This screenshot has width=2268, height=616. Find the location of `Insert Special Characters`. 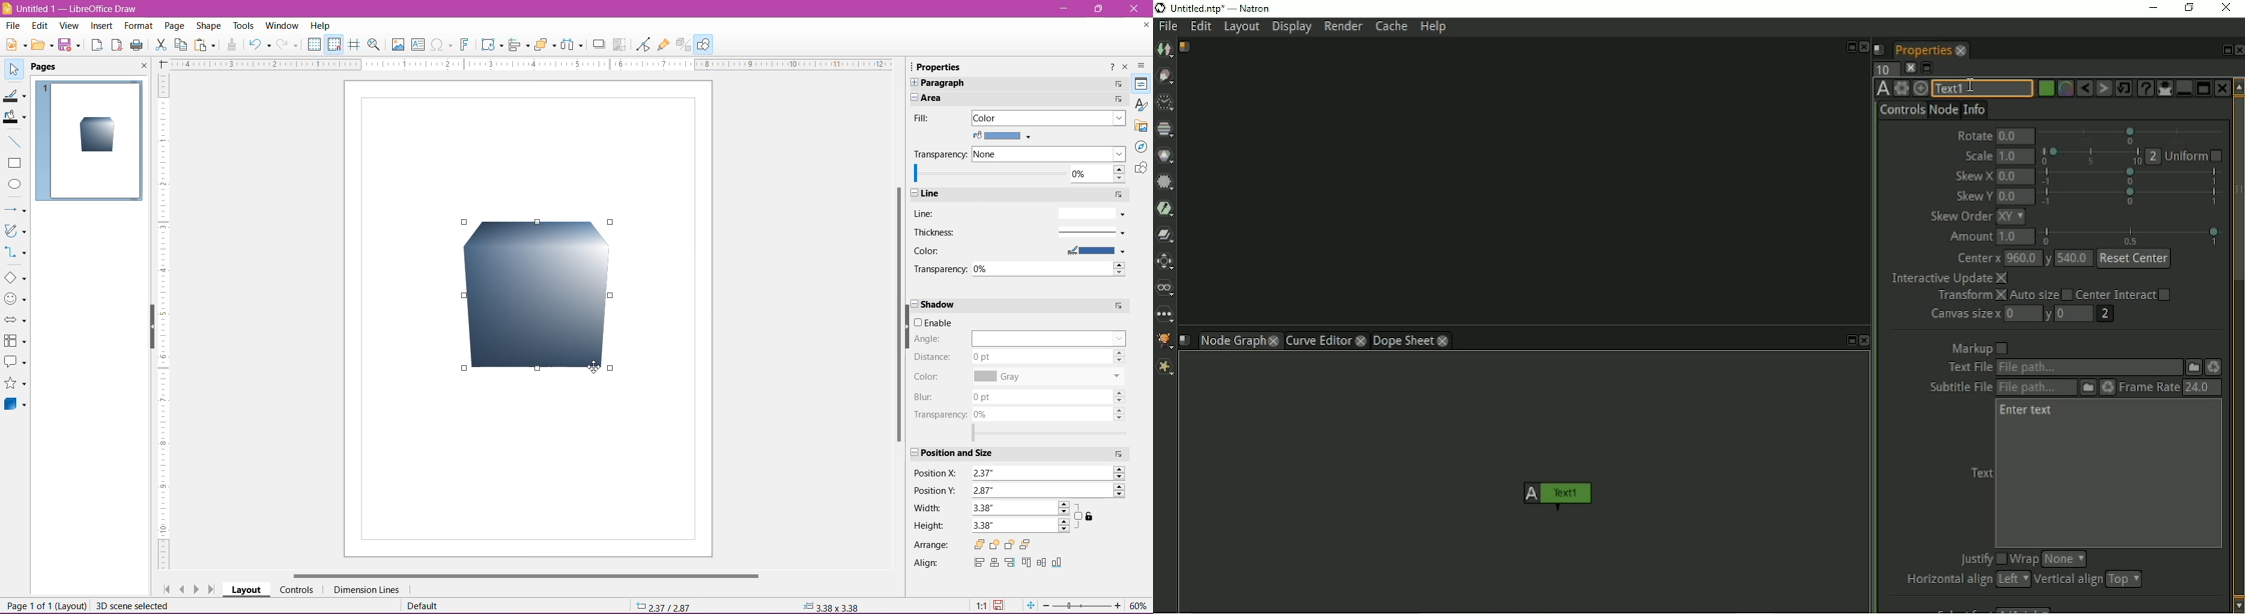

Insert Special Characters is located at coordinates (442, 44).